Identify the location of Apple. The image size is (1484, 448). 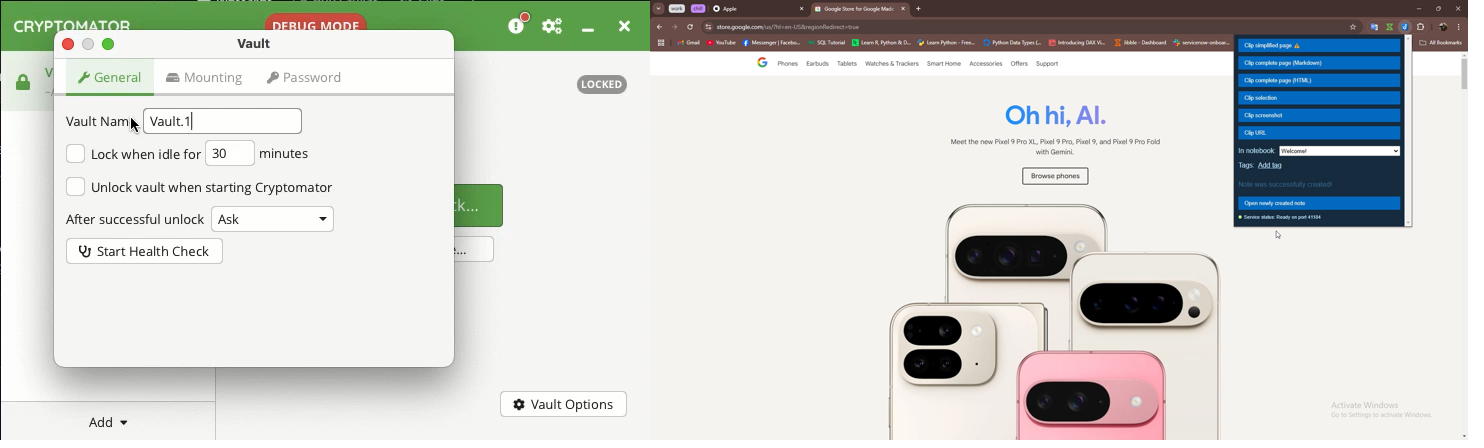
(751, 9).